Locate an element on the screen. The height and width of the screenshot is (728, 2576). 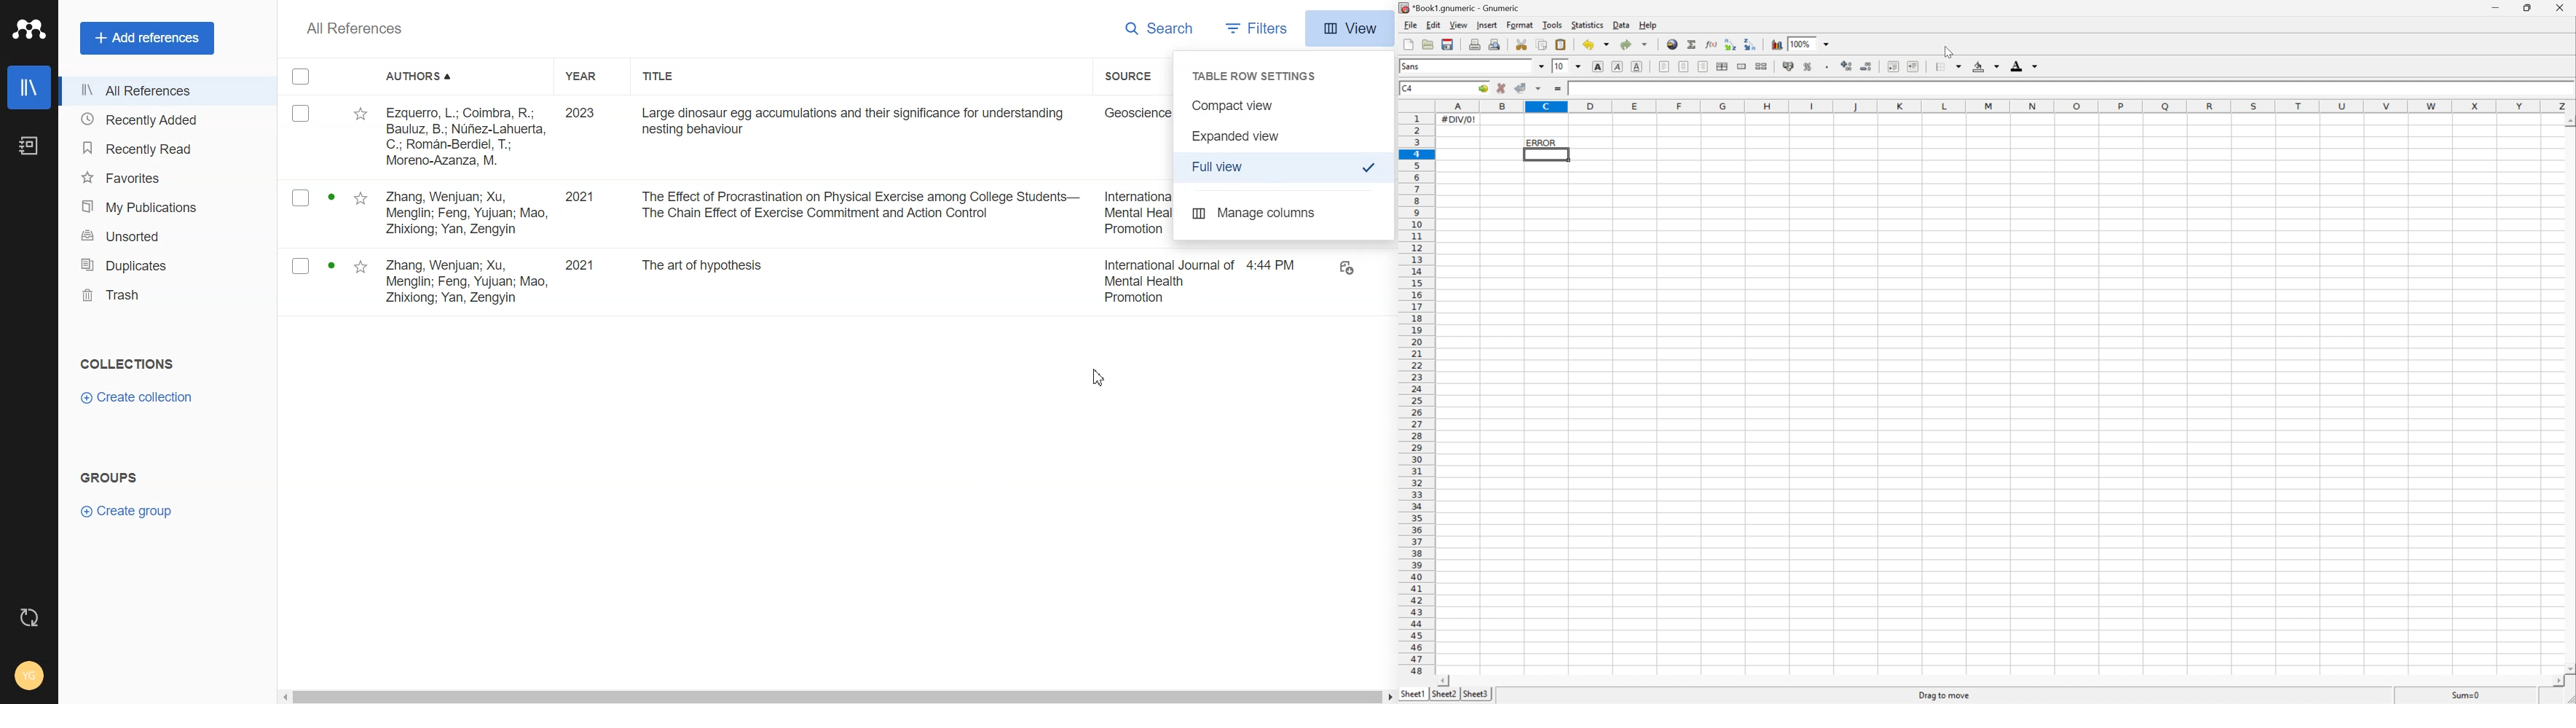
Minimize is located at coordinates (2495, 9).